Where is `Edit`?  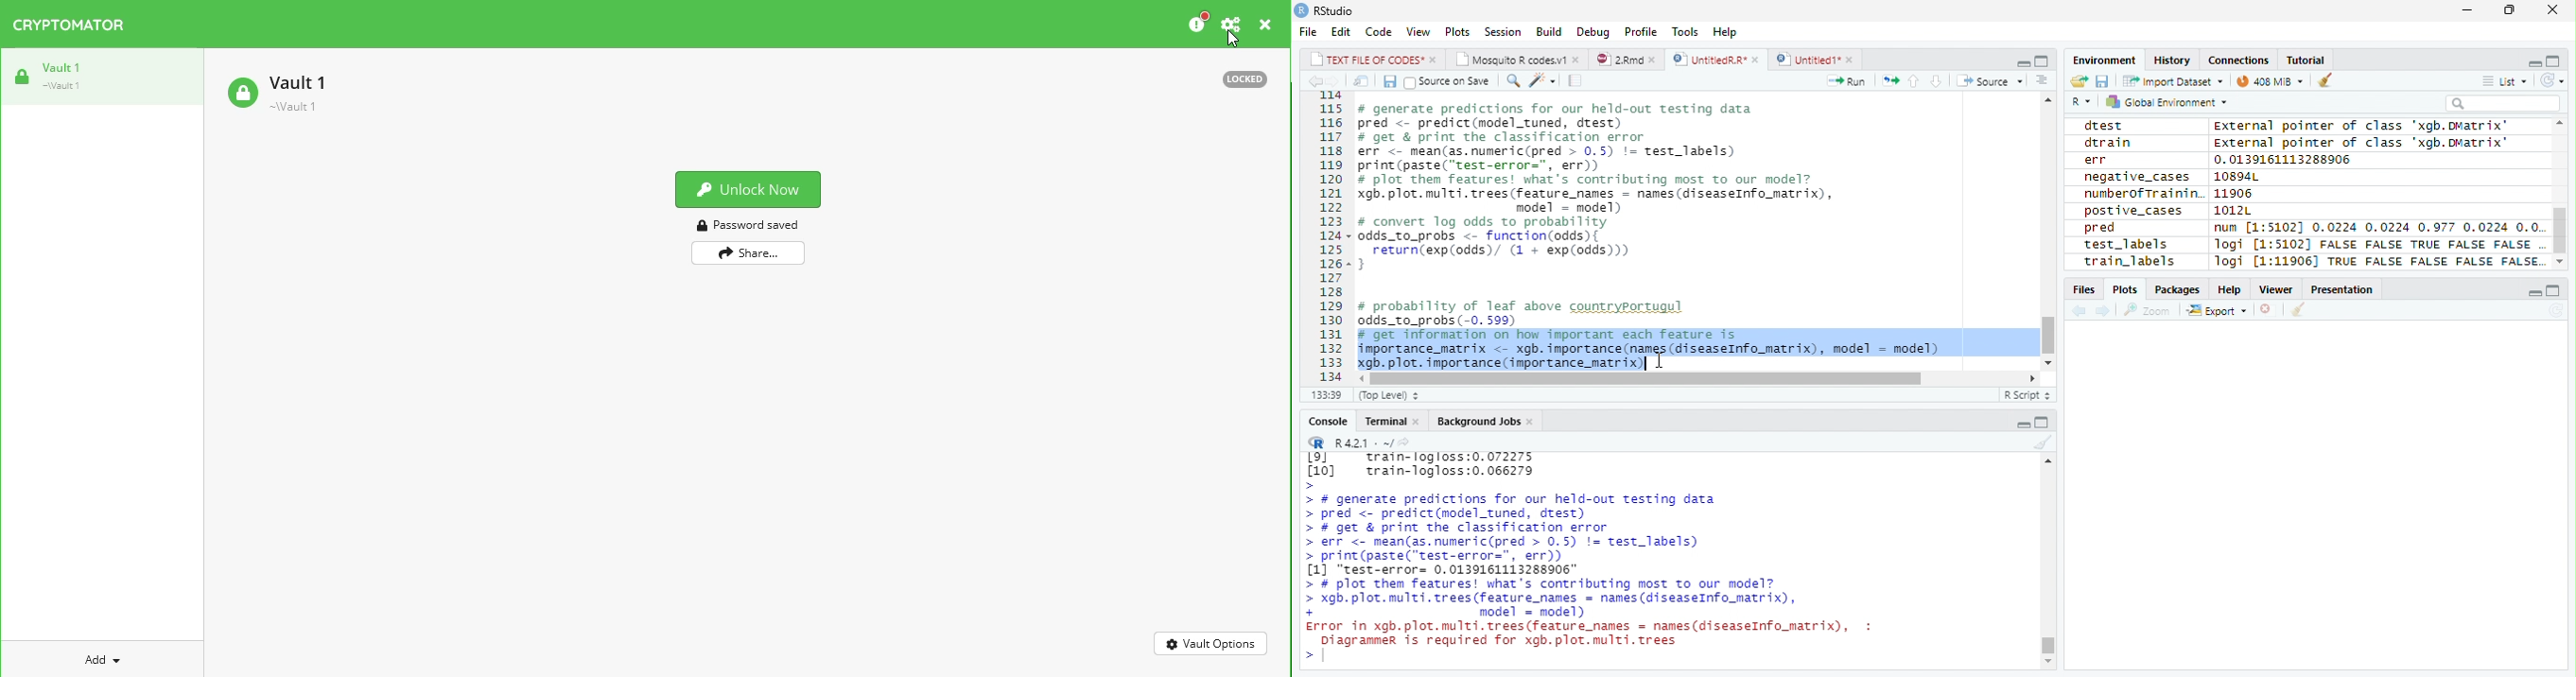
Edit is located at coordinates (1339, 31).